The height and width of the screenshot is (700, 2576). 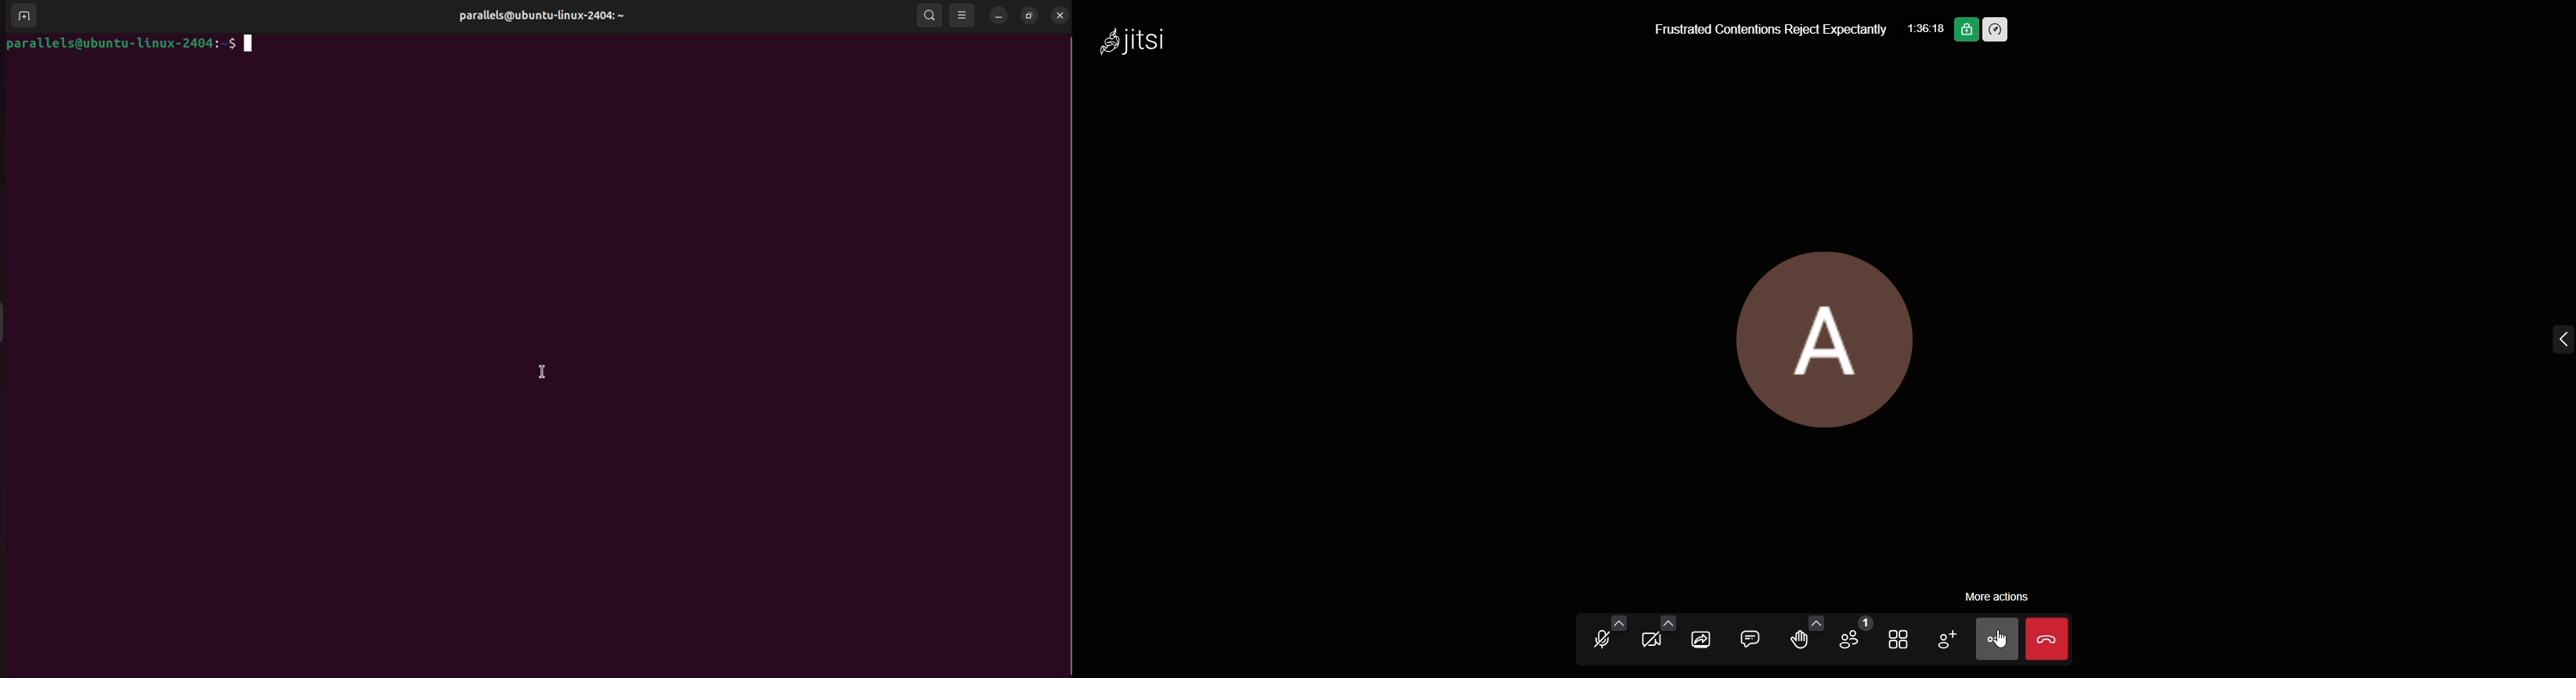 What do you see at coordinates (1670, 621) in the screenshot?
I see `video setting` at bounding box center [1670, 621].